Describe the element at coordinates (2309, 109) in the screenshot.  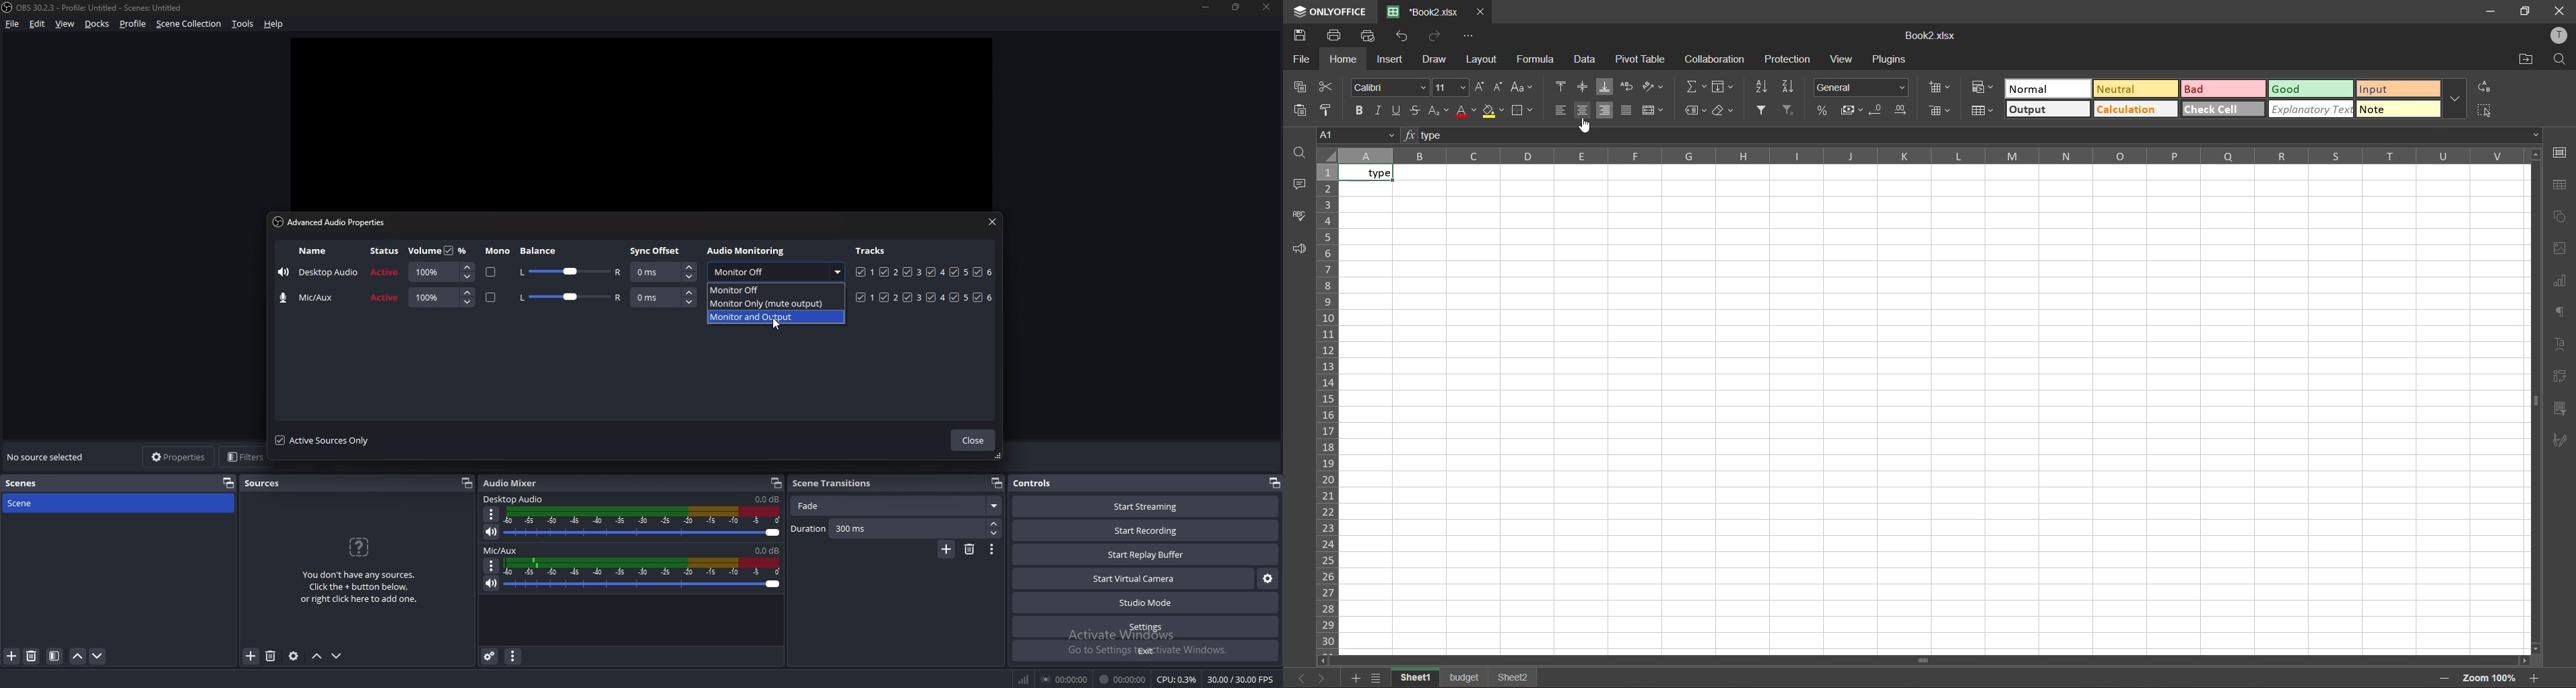
I see `explanatory text` at that location.